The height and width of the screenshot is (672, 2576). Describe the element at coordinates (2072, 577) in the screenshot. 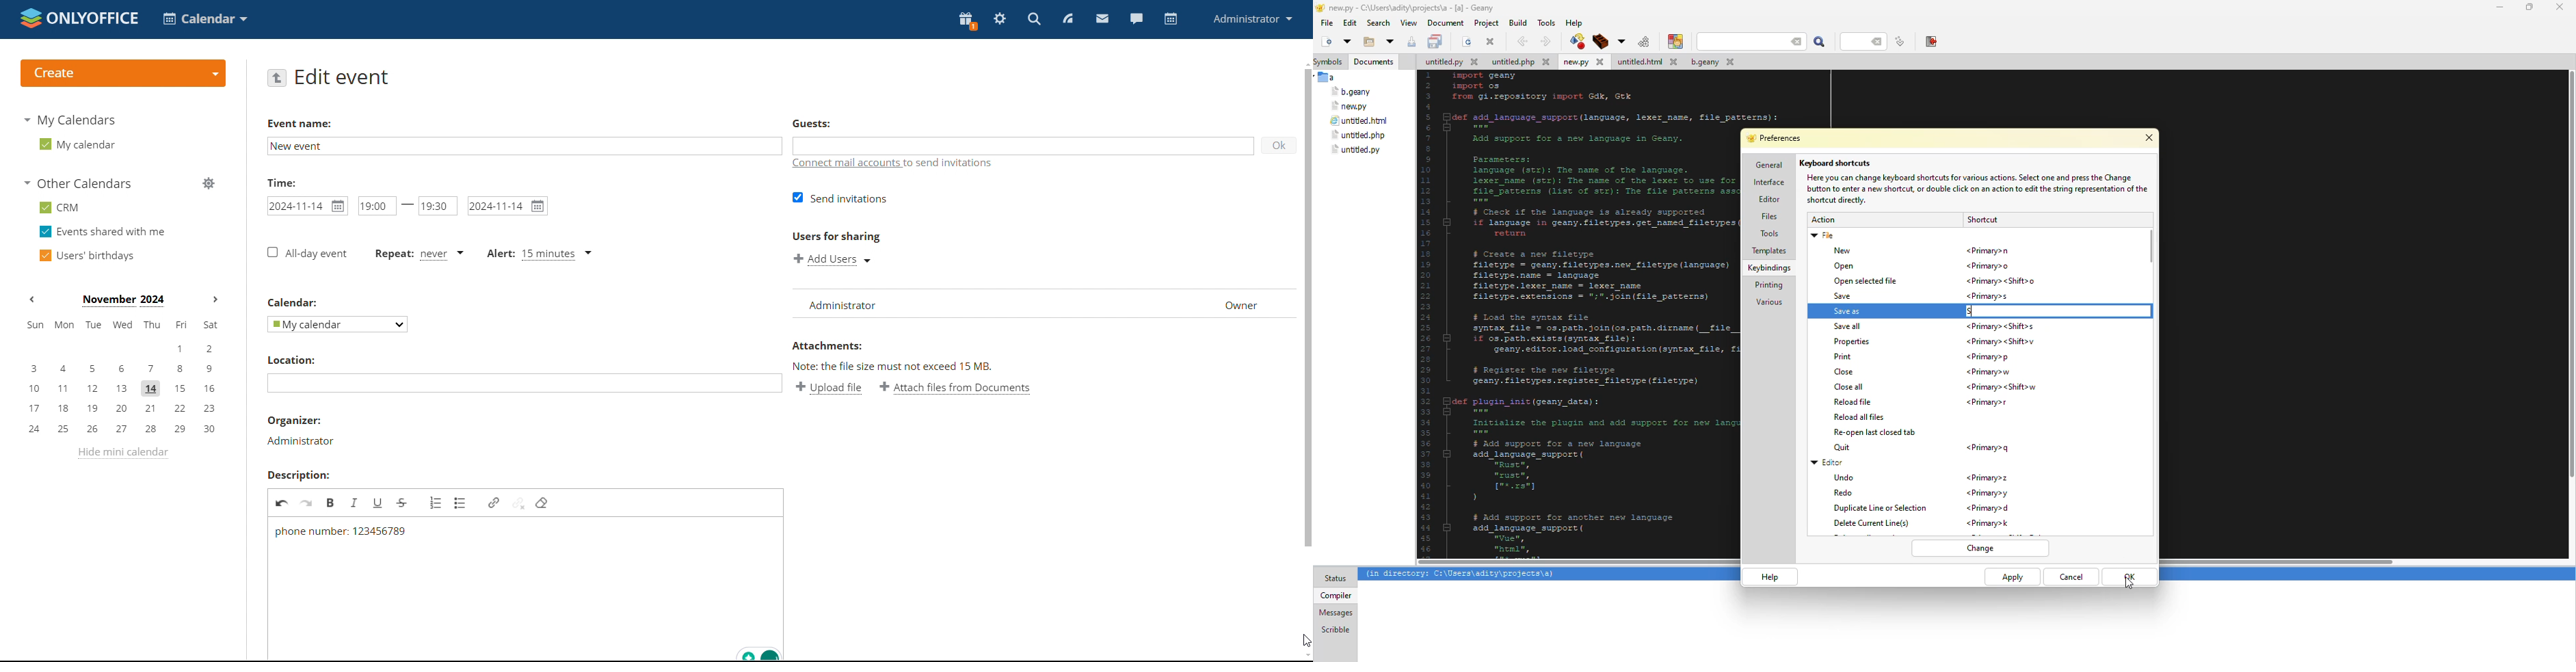

I see `cancel` at that location.